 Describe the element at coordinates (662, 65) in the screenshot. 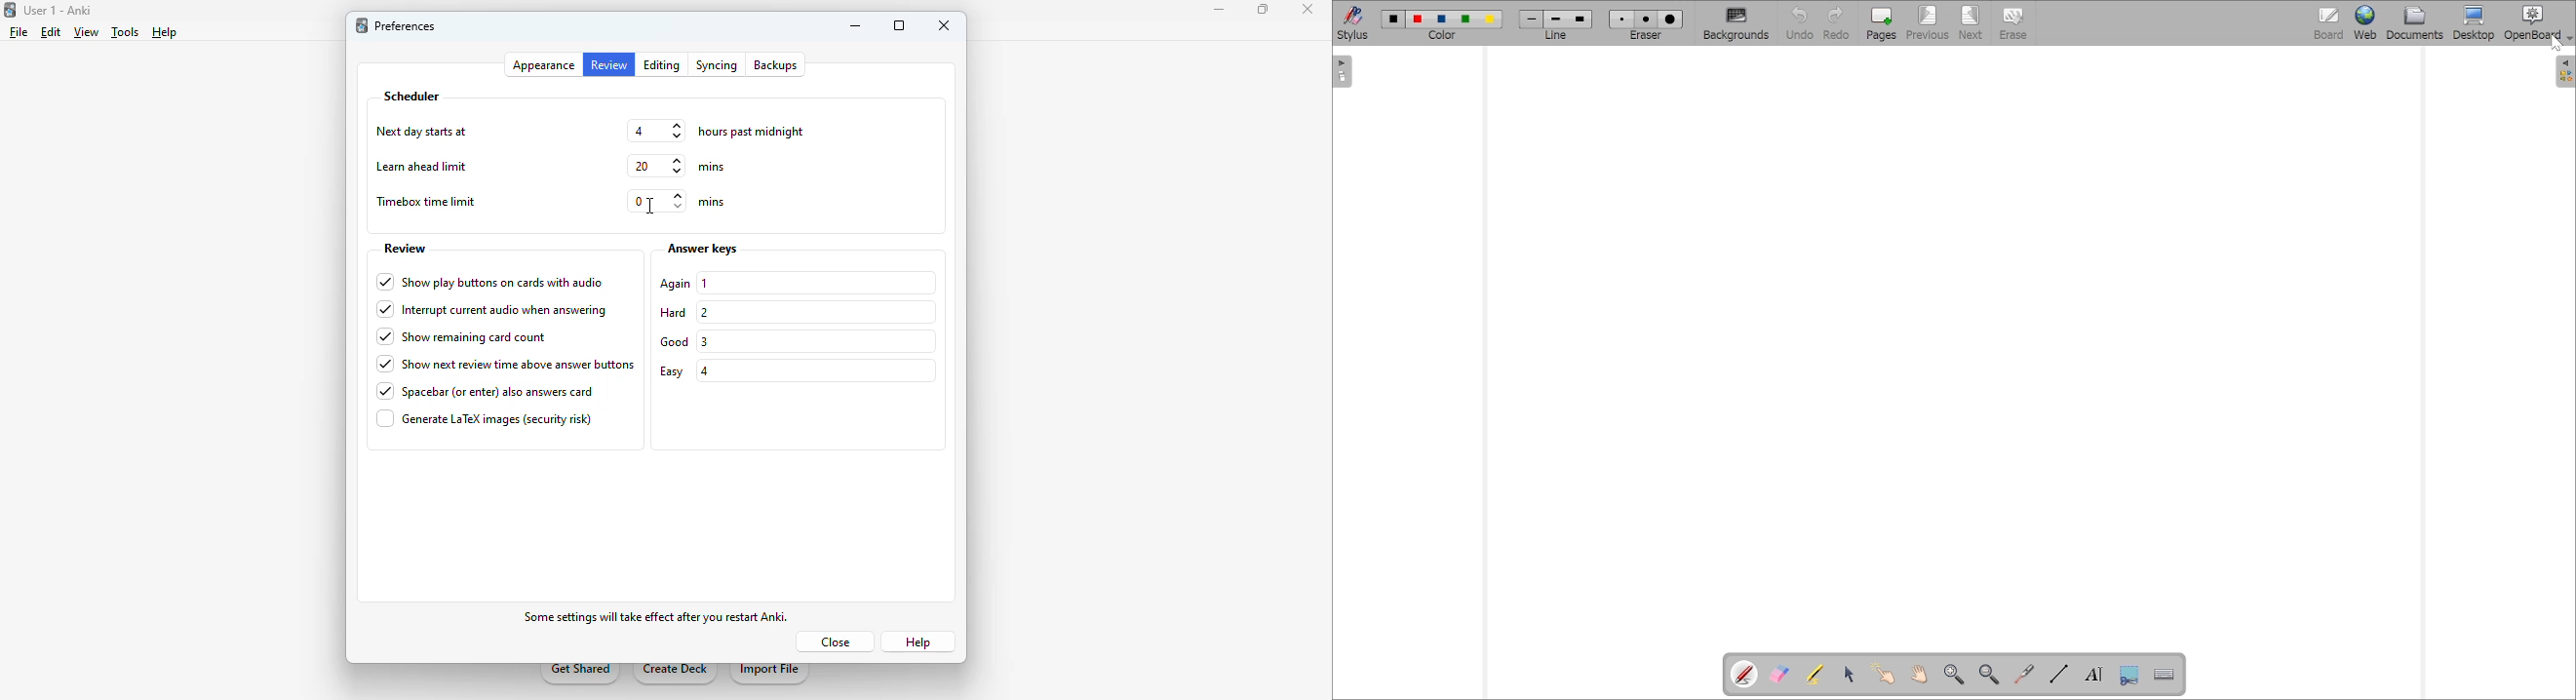

I see `editing` at that location.